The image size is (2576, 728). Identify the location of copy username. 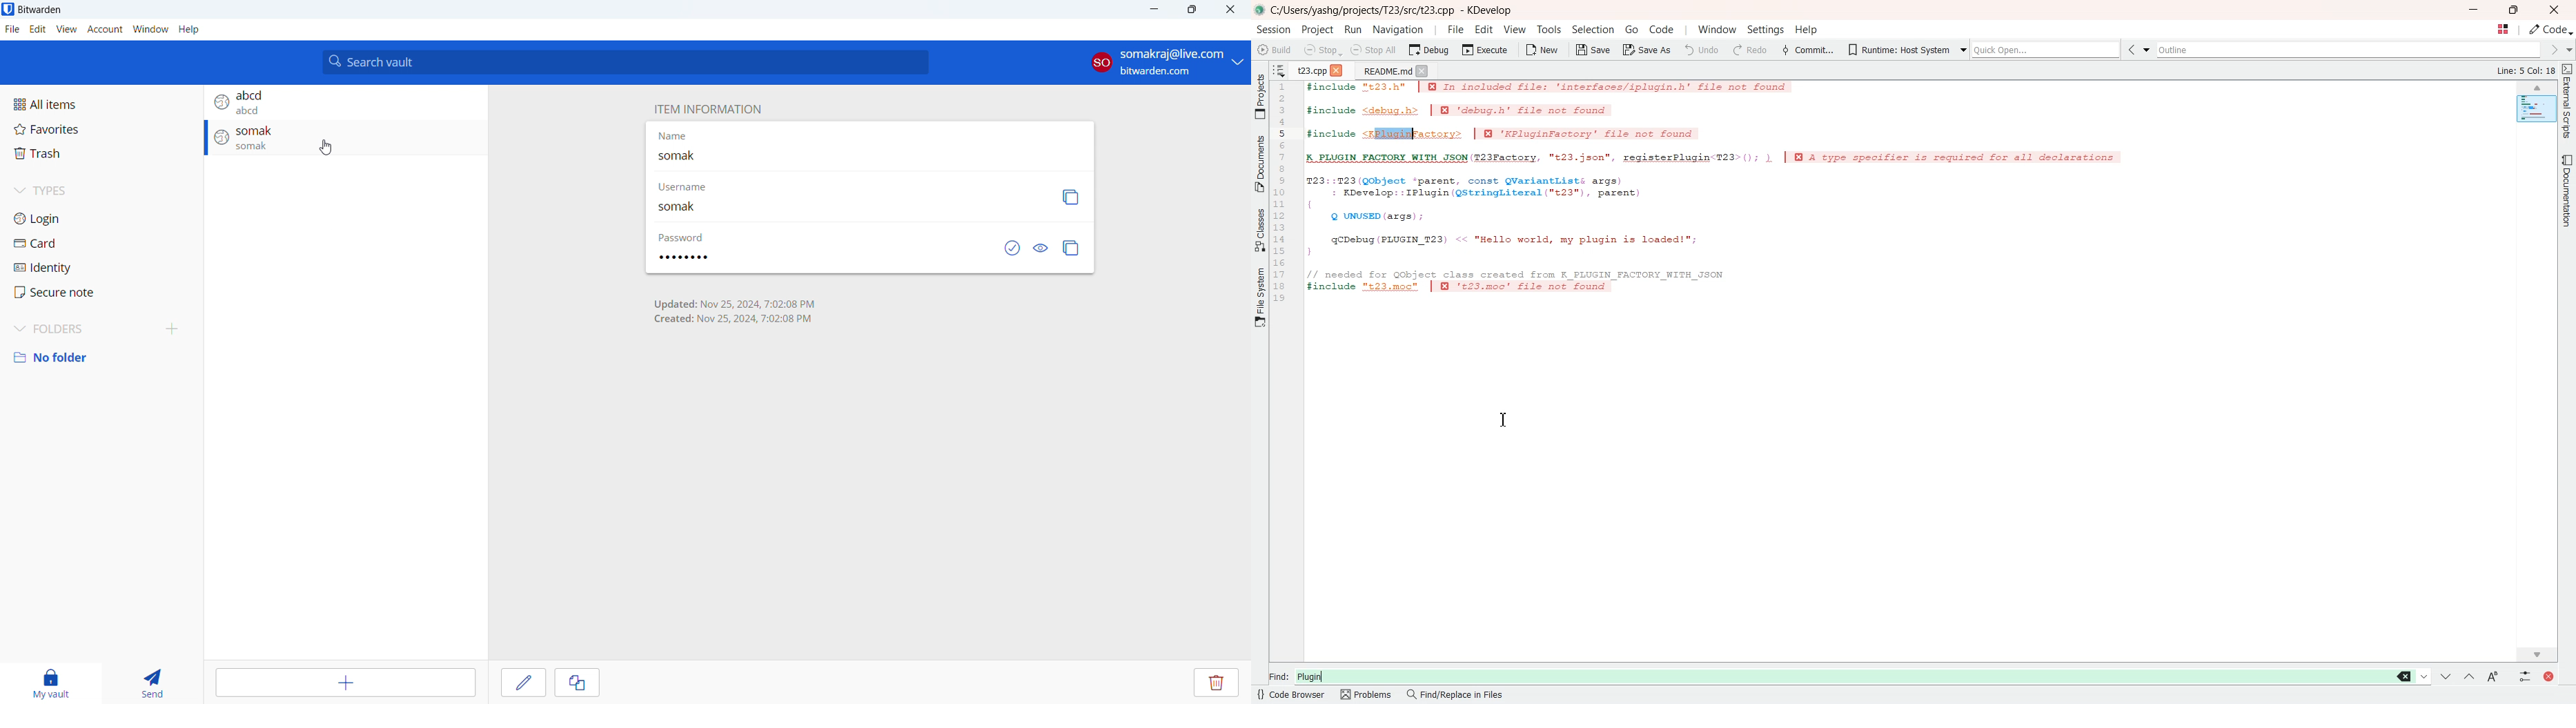
(1071, 198).